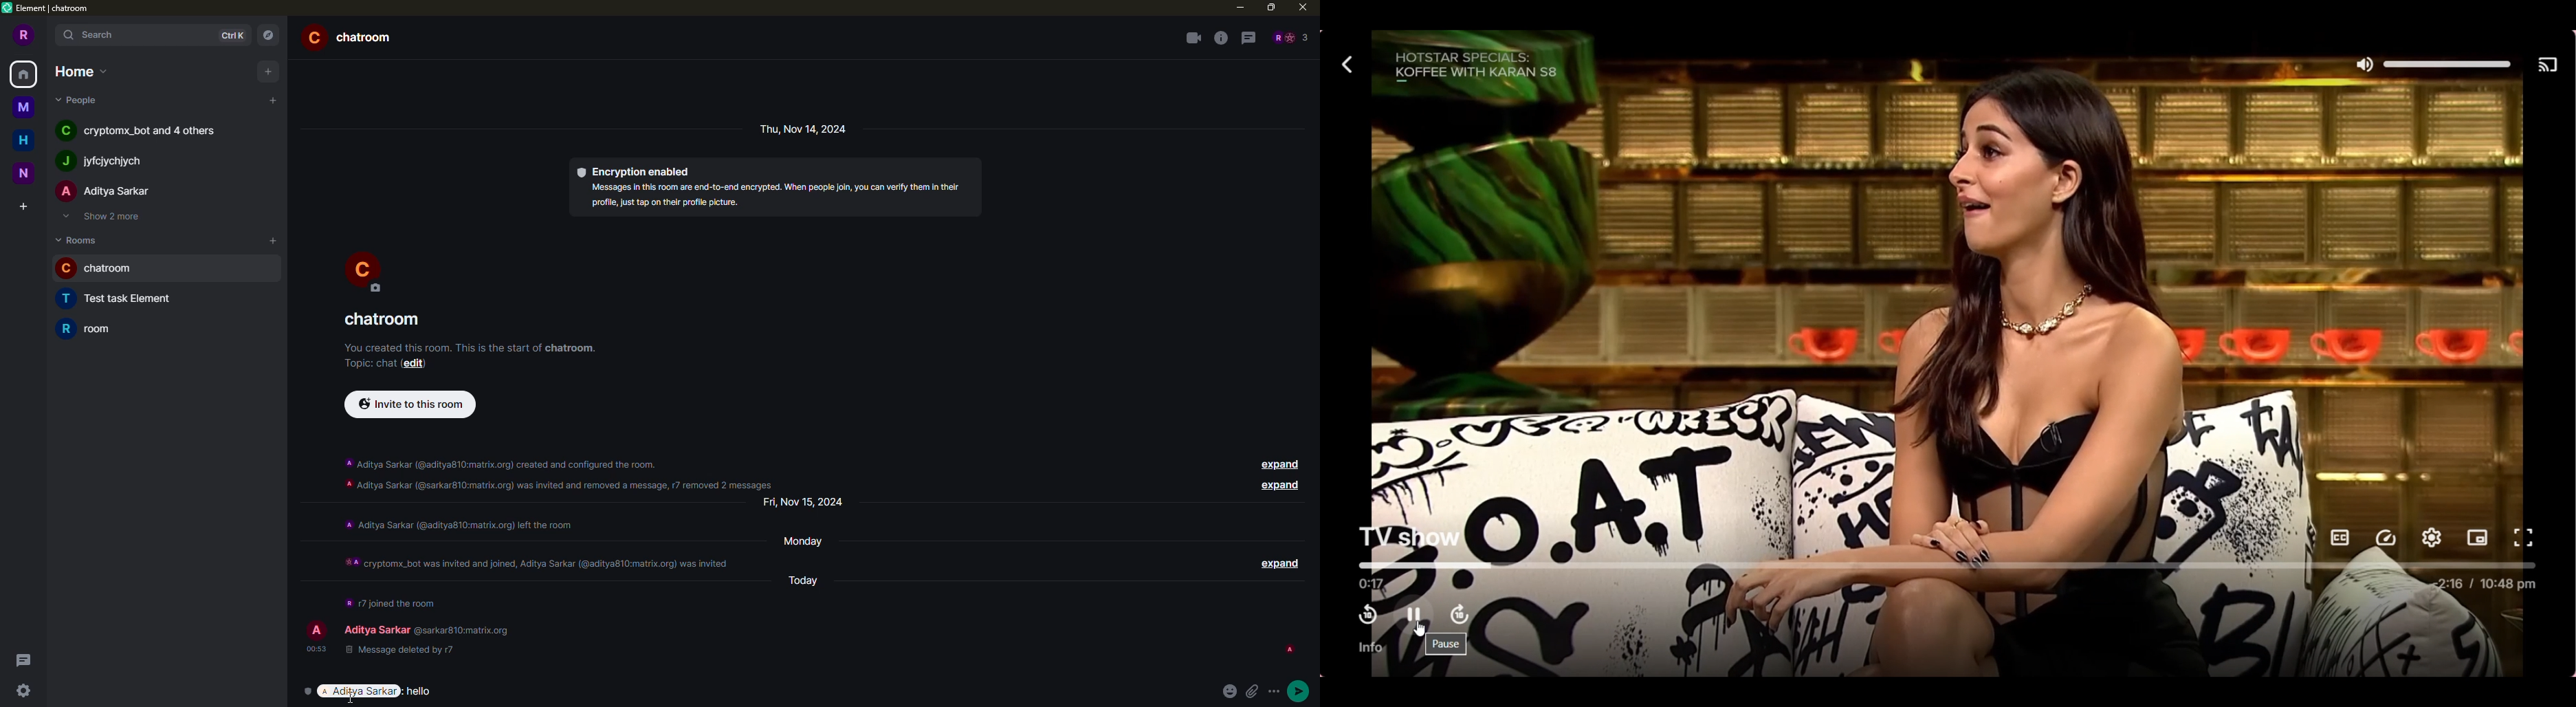 The image size is (2576, 728). Describe the element at coordinates (1237, 7) in the screenshot. I see `minimize` at that location.